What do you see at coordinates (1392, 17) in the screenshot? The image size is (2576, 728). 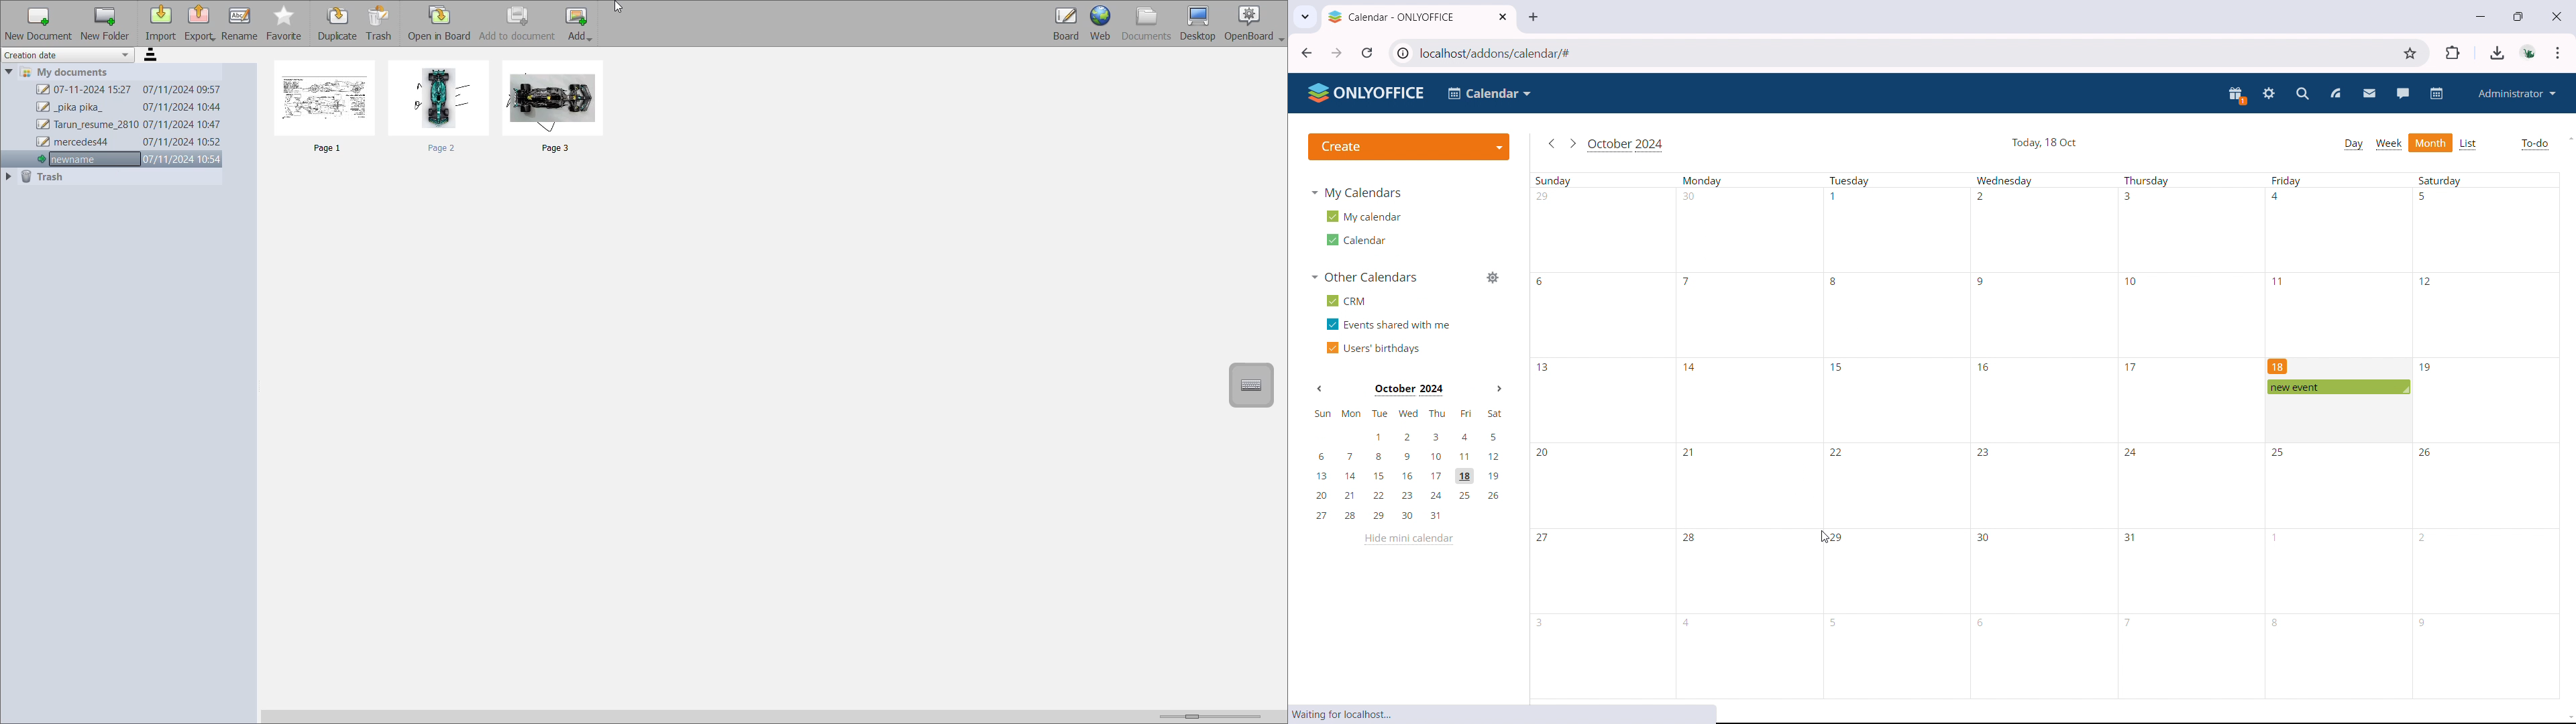 I see `Calendar - ONLYOFFICE` at bounding box center [1392, 17].